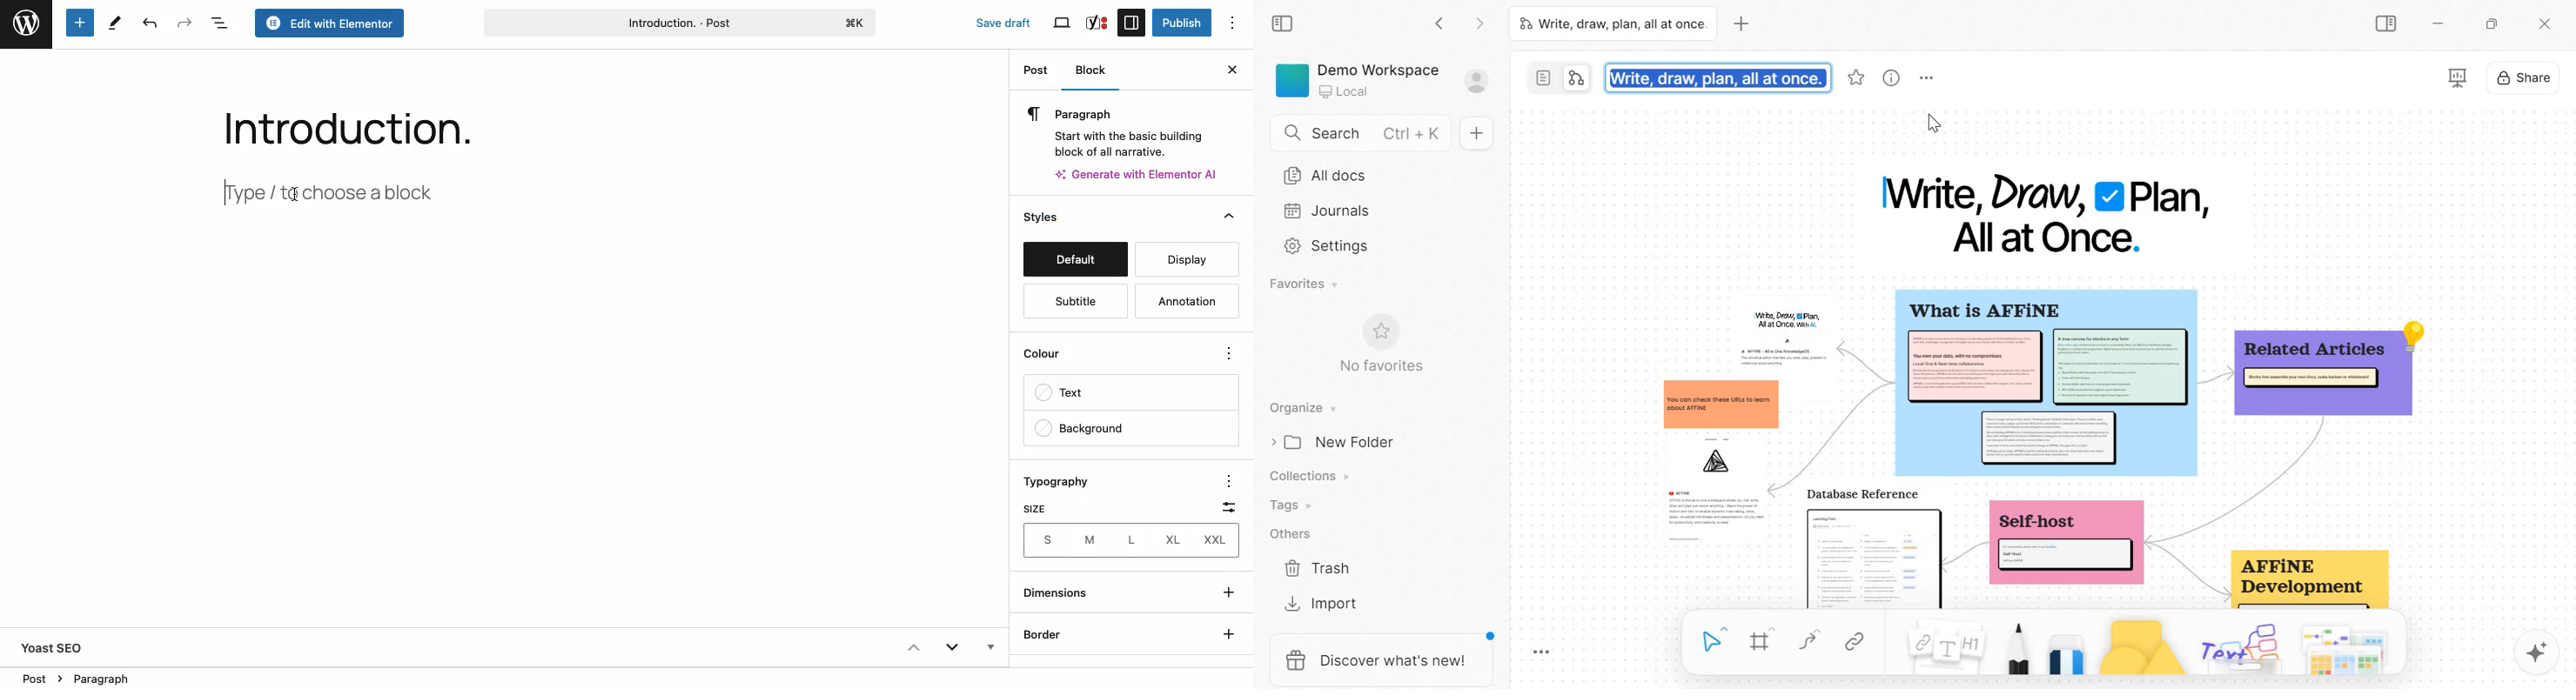  Describe the element at coordinates (148, 24) in the screenshot. I see `Undo` at that location.